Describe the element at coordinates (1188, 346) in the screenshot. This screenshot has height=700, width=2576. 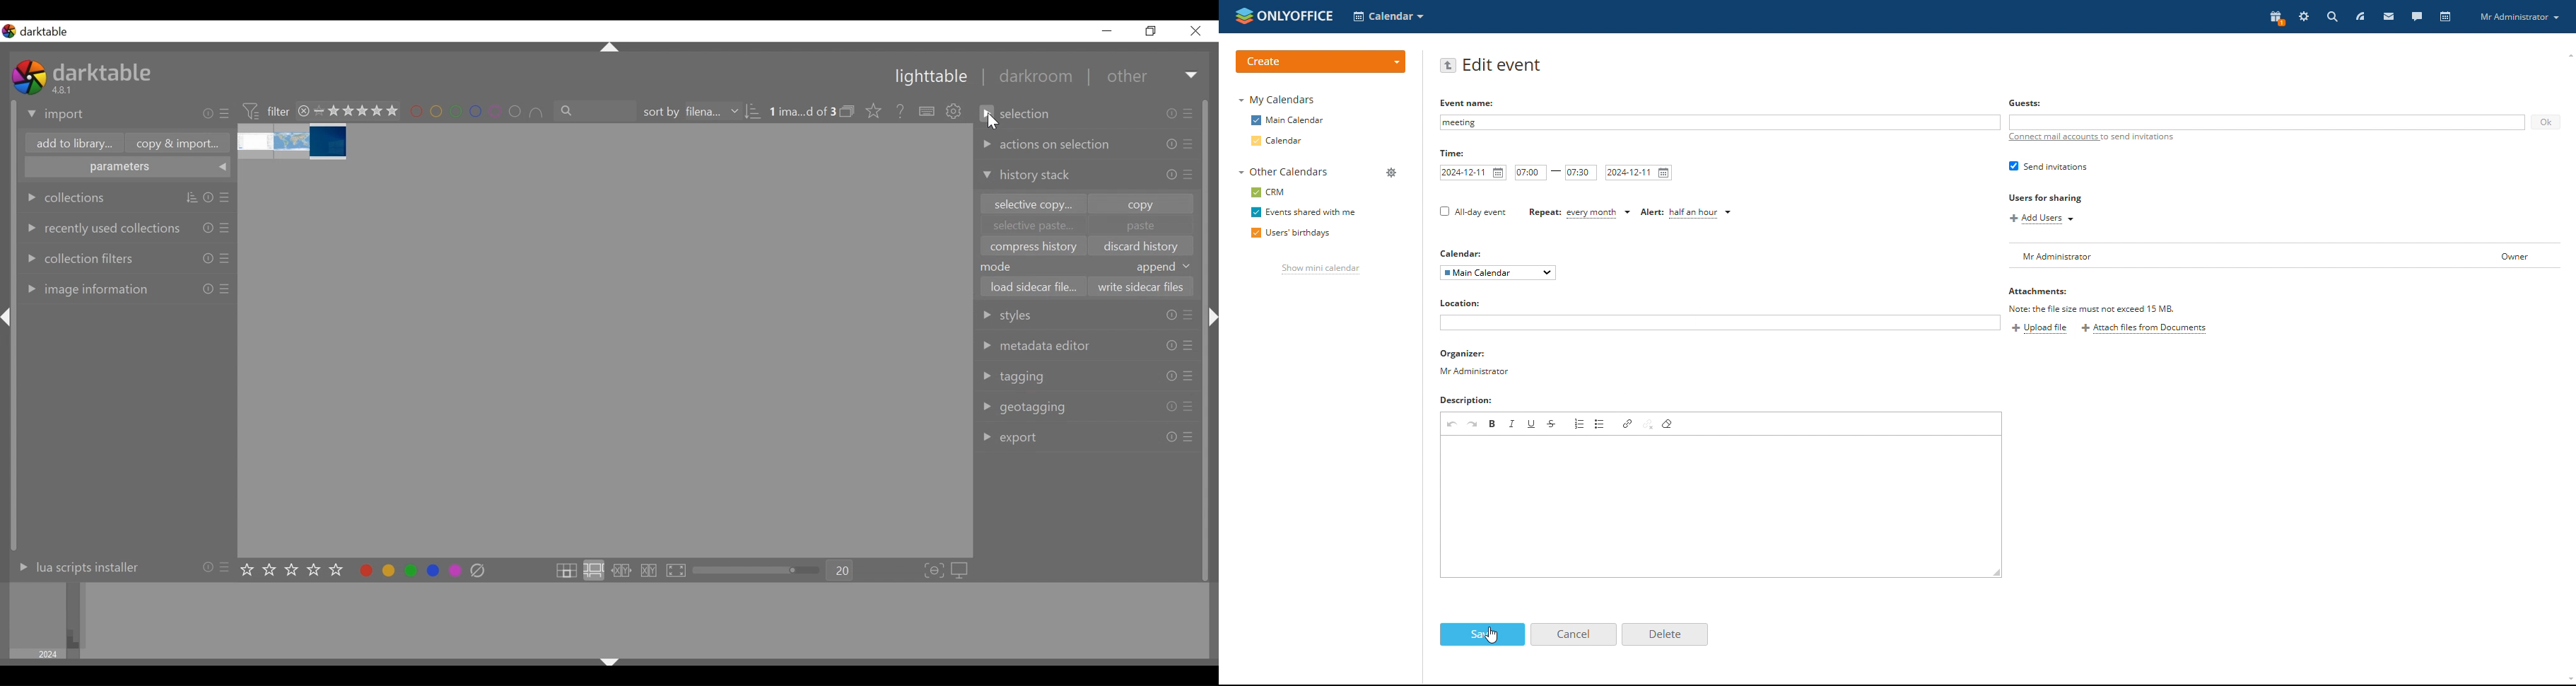
I see `presets` at that location.